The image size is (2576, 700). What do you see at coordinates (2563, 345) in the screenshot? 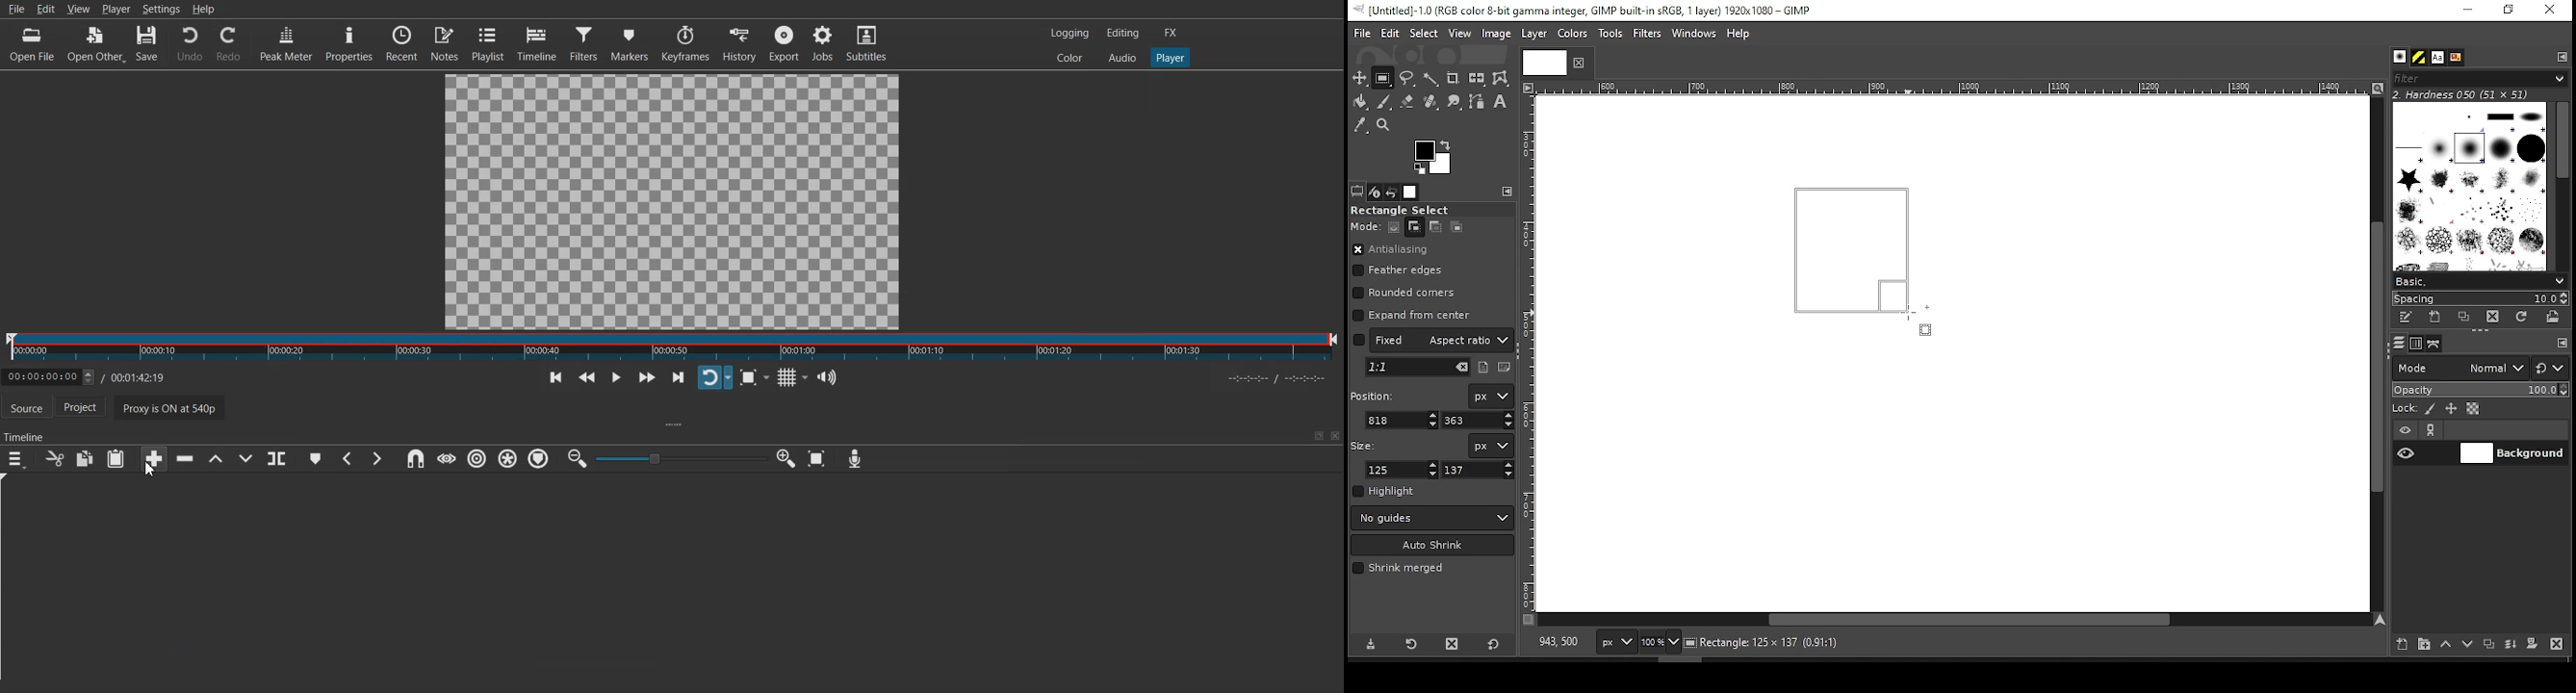
I see `configure this tab` at bounding box center [2563, 345].